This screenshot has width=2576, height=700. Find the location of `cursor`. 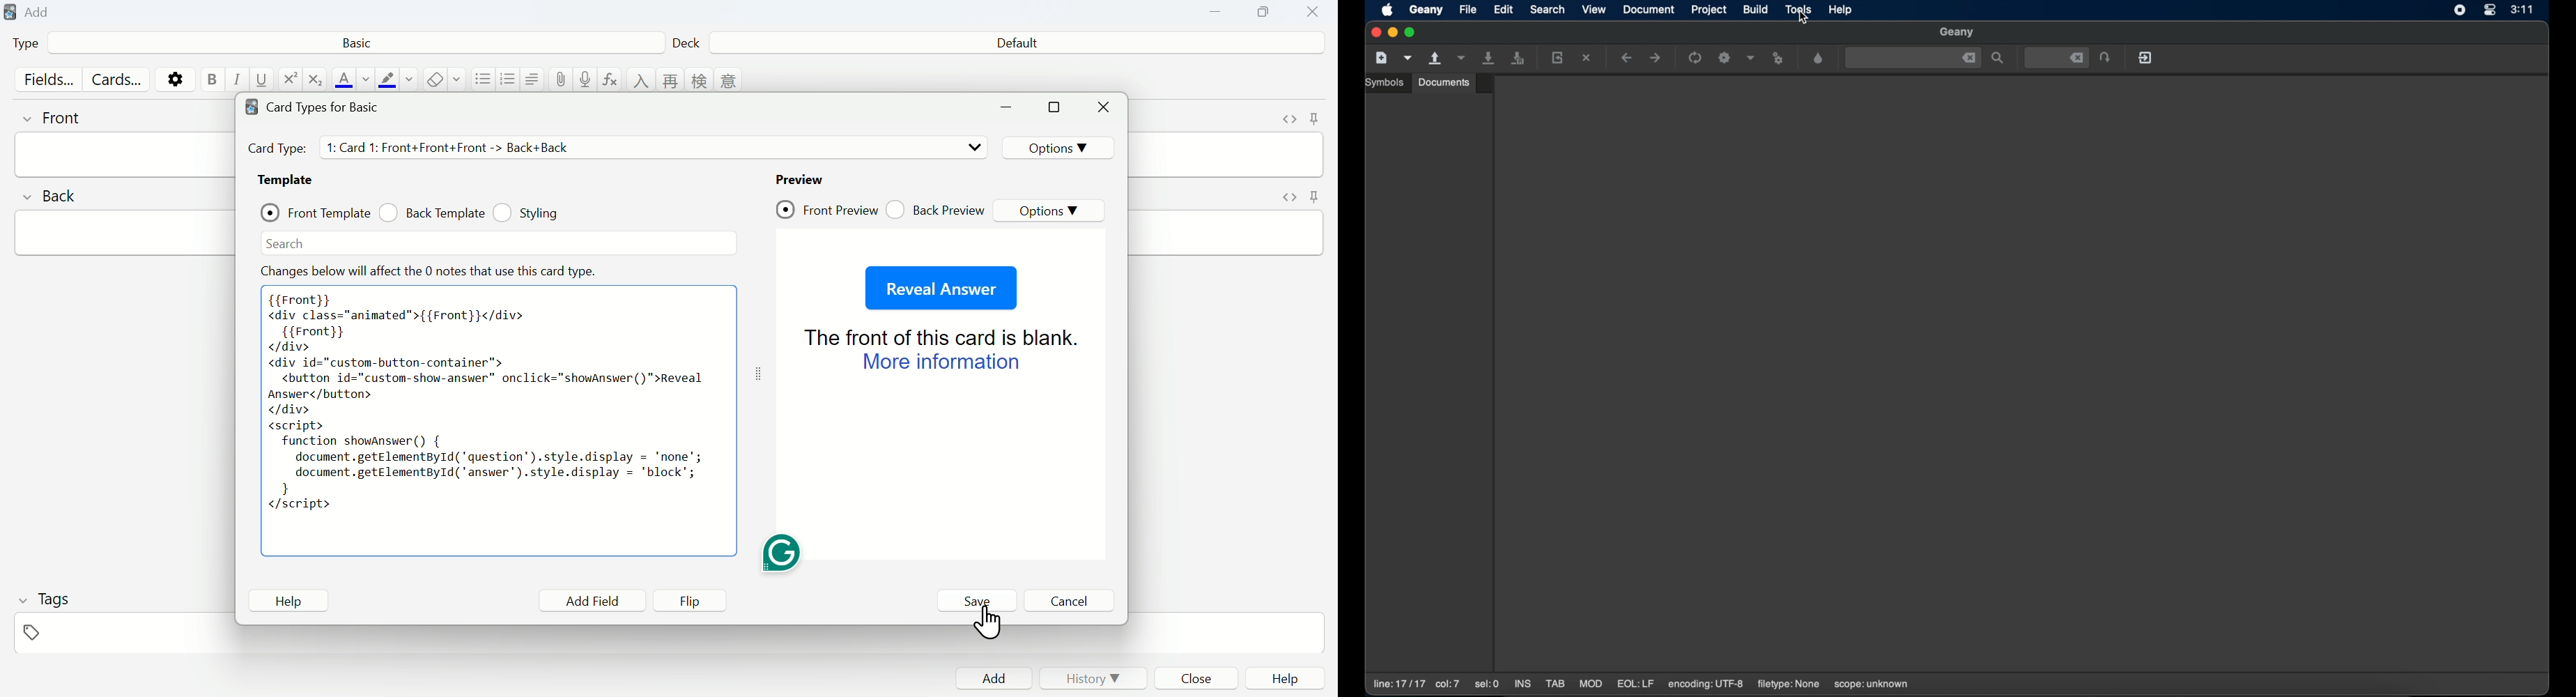

cursor is located at coordinates (987, 623).